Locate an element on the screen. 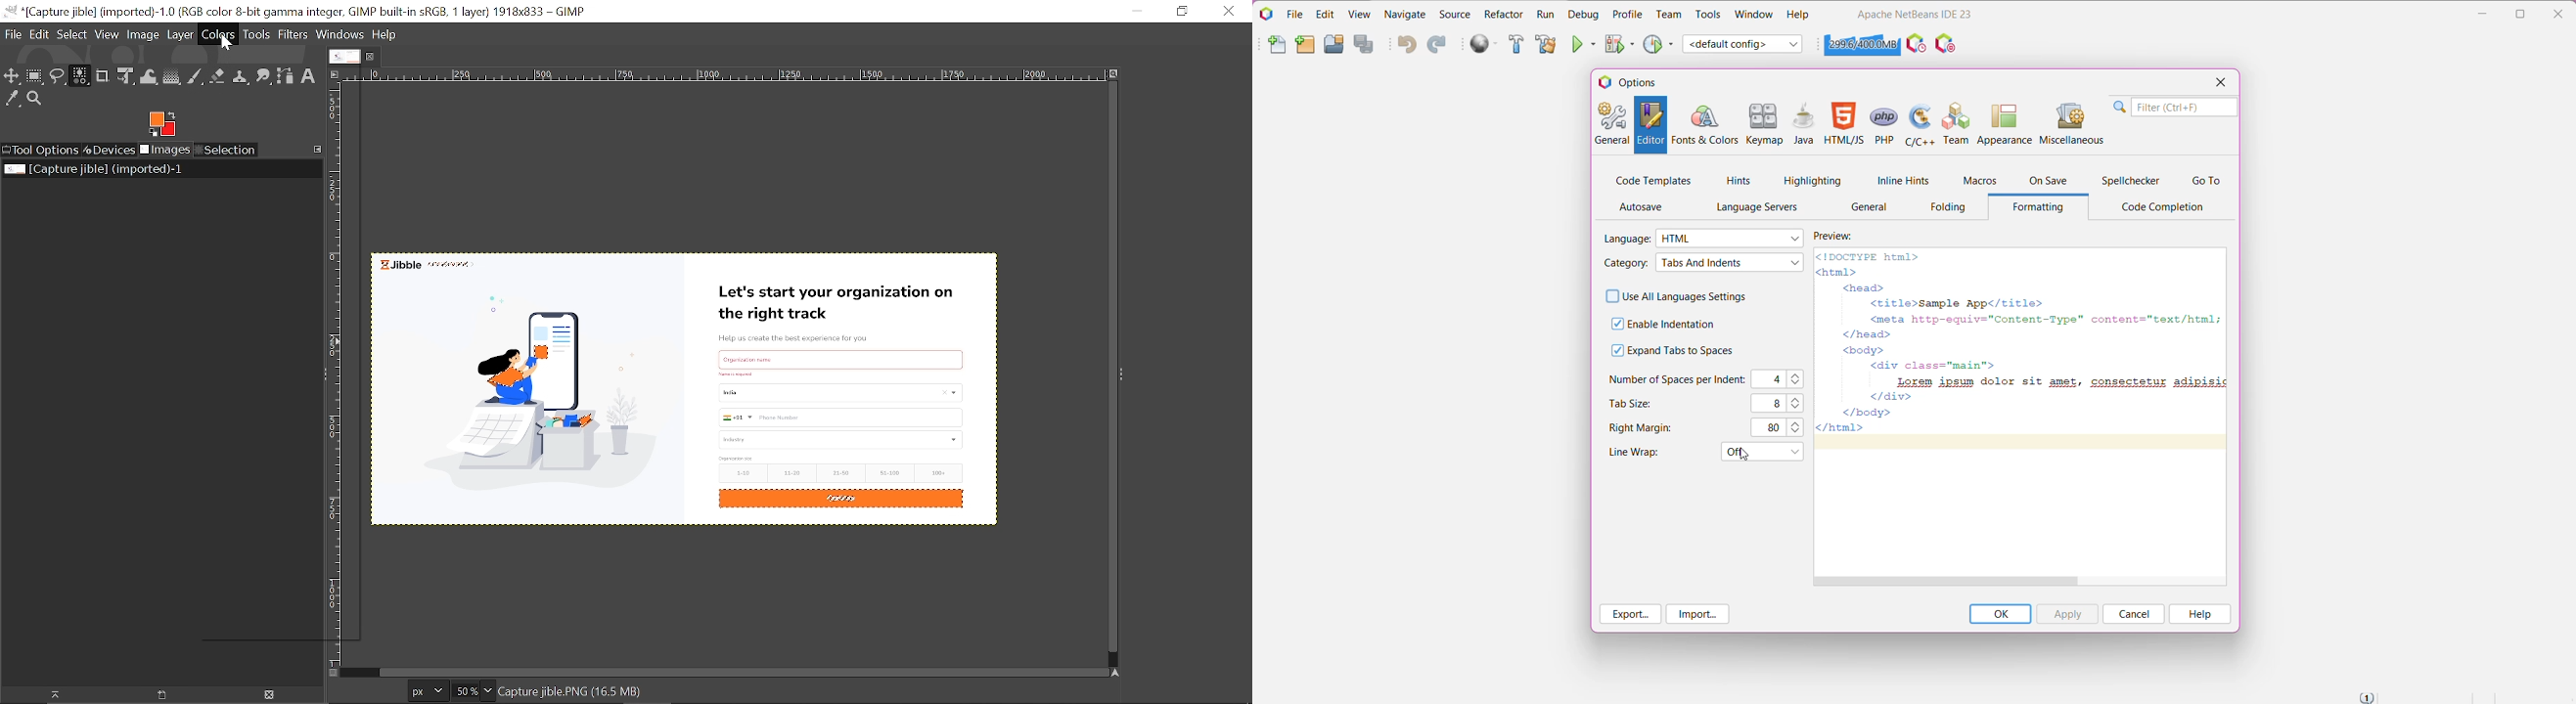  Close is located at coordinates (1228, 12).